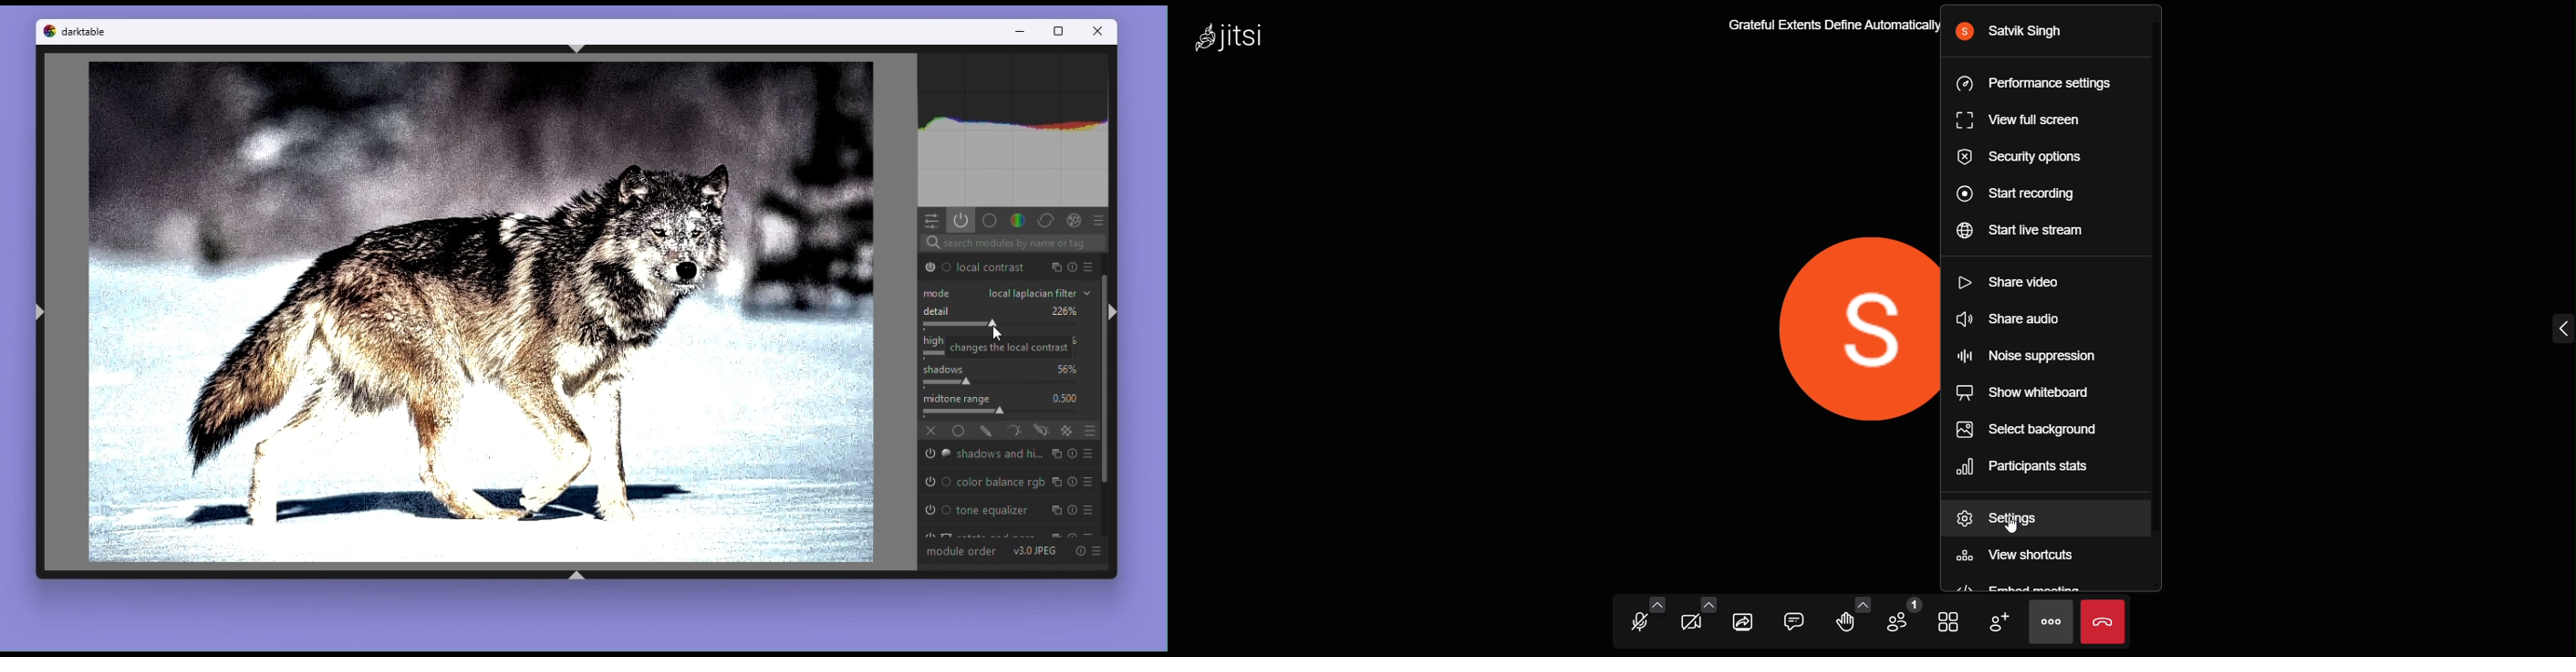 Image resolution: width=2576 pixels, height=672 pixels. What do you see at coordinates (1013, 132) in the screenshot?
I see `Histogram` at bounding box center [1013, 132].